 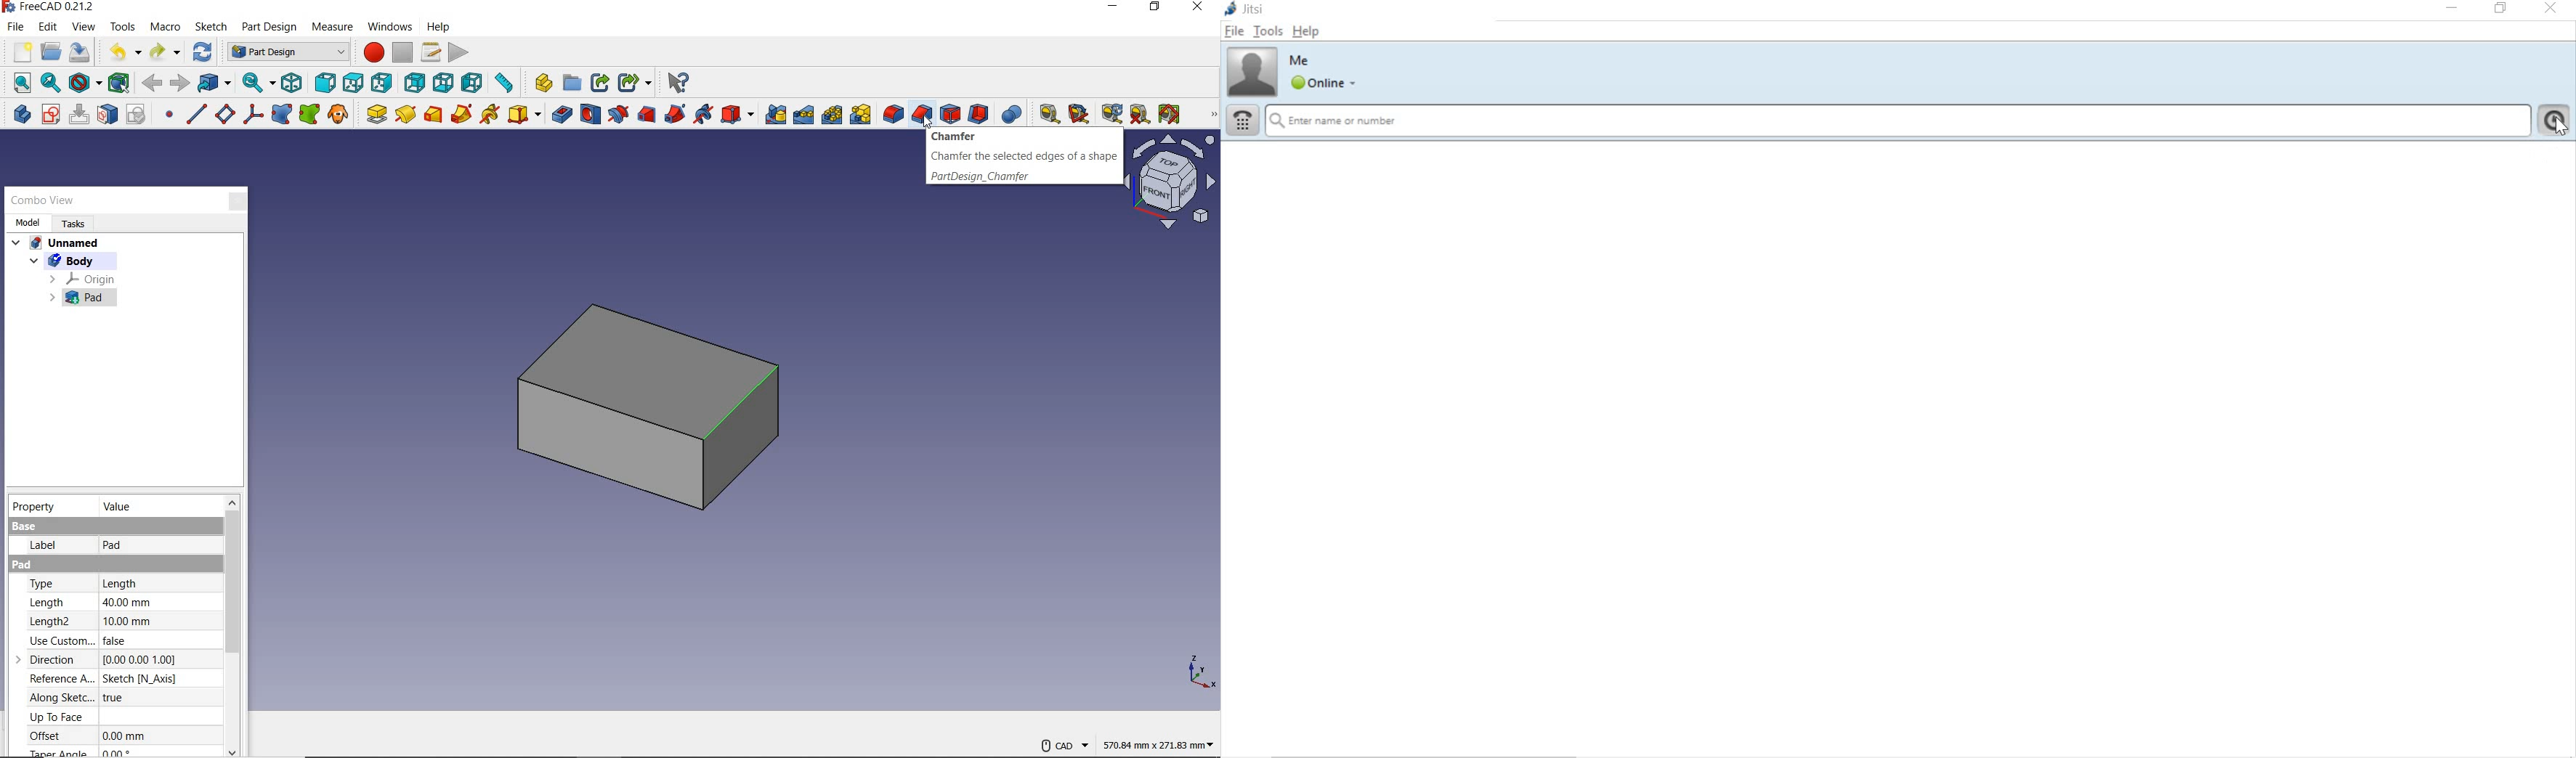 I want to click on create an additive primitive, so click(x=523, y=114).